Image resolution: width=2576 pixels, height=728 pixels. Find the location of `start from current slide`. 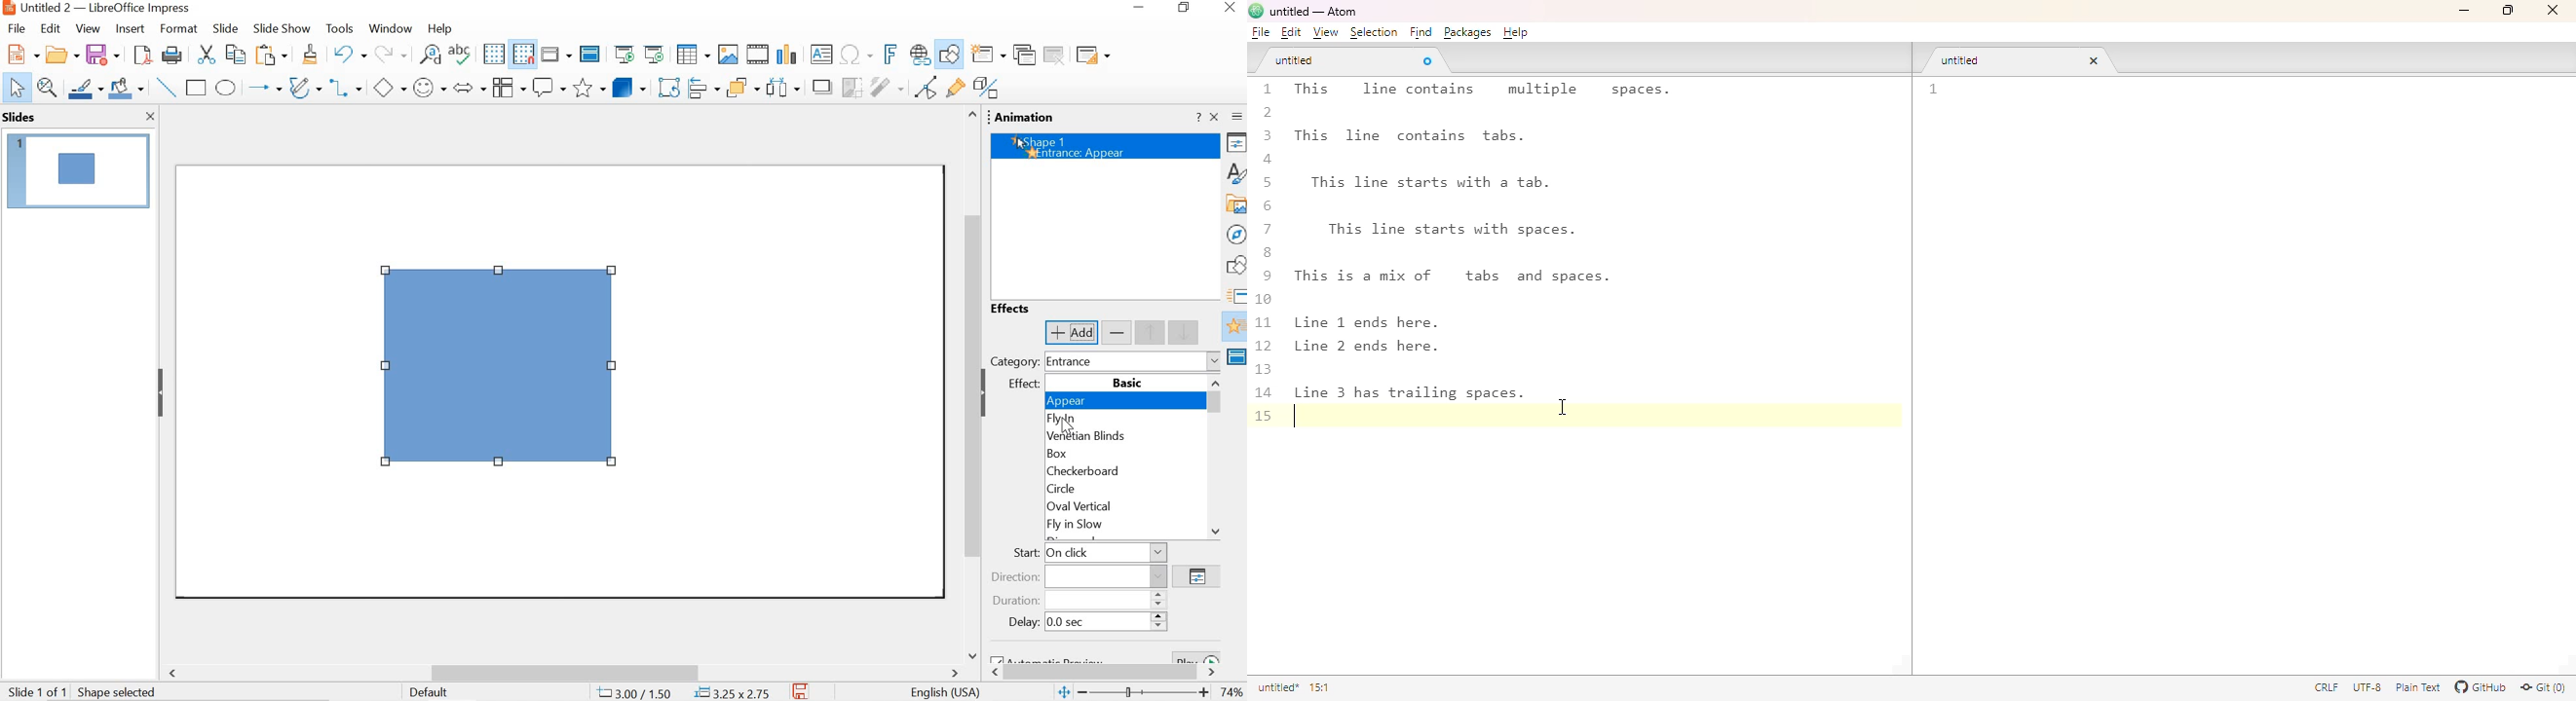

start from current slide is located at coordinates (655, 54).